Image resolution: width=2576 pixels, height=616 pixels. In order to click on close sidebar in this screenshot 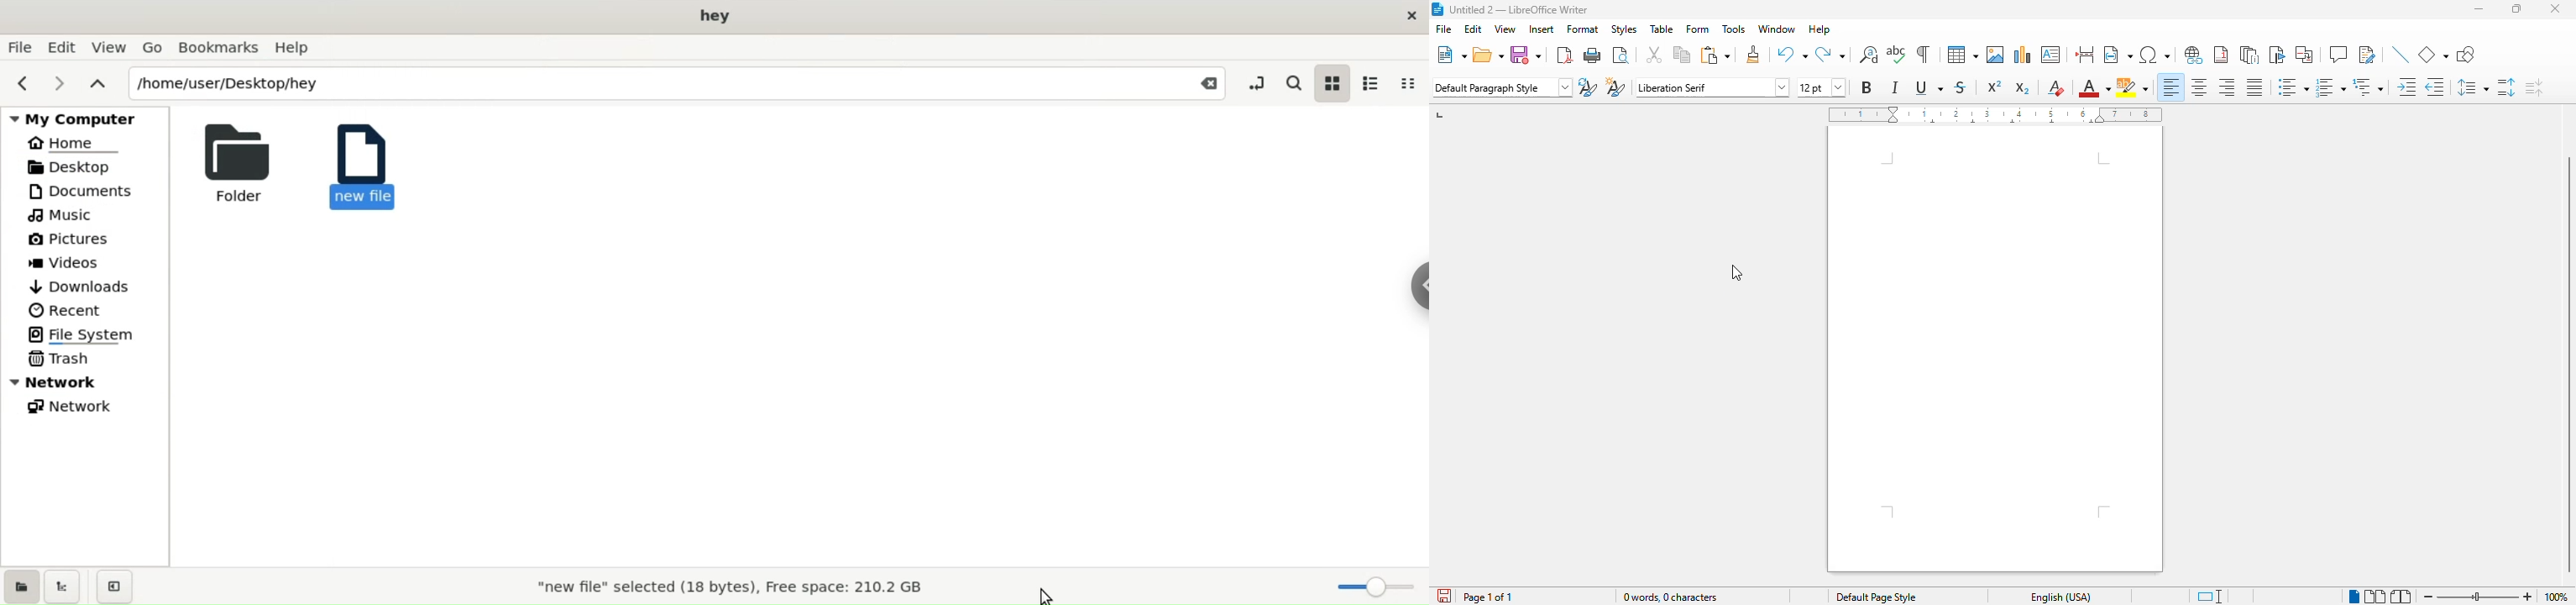, I will do `click(116, 587)`.